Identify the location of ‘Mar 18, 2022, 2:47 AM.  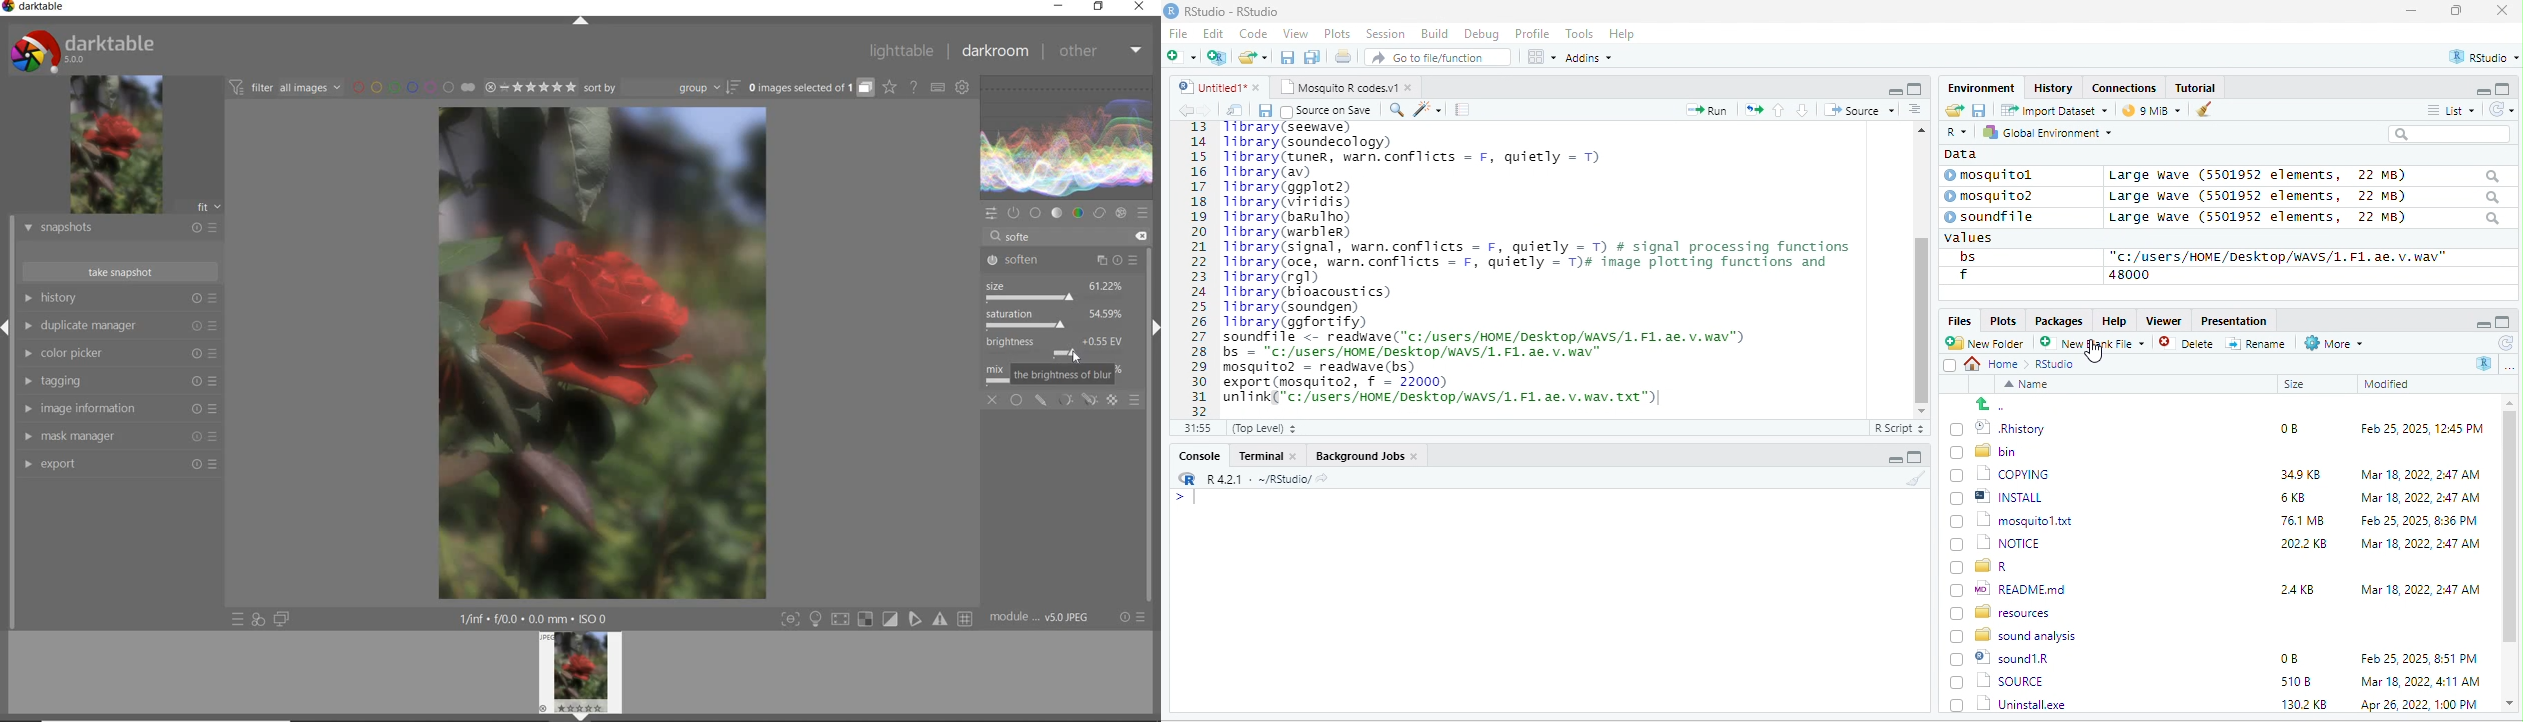
(2419, 544).